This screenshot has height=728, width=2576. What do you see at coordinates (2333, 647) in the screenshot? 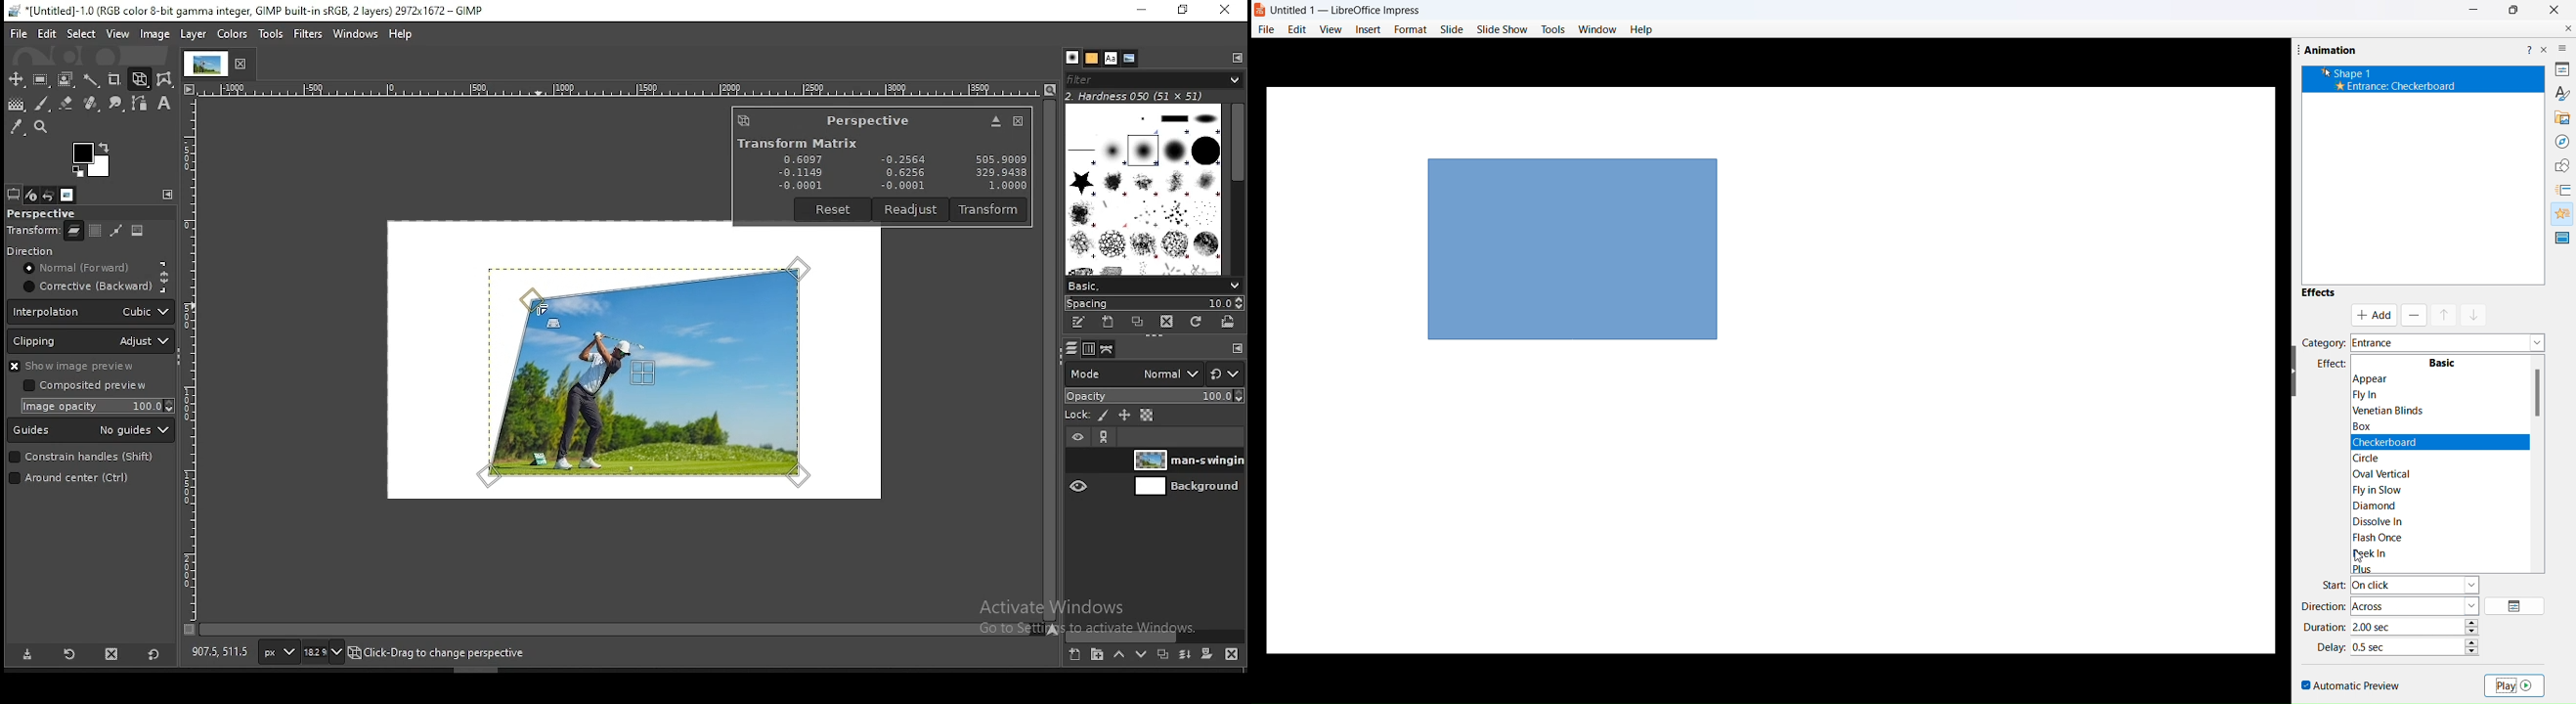
I see `delay` at bounding box center [2333, 647].